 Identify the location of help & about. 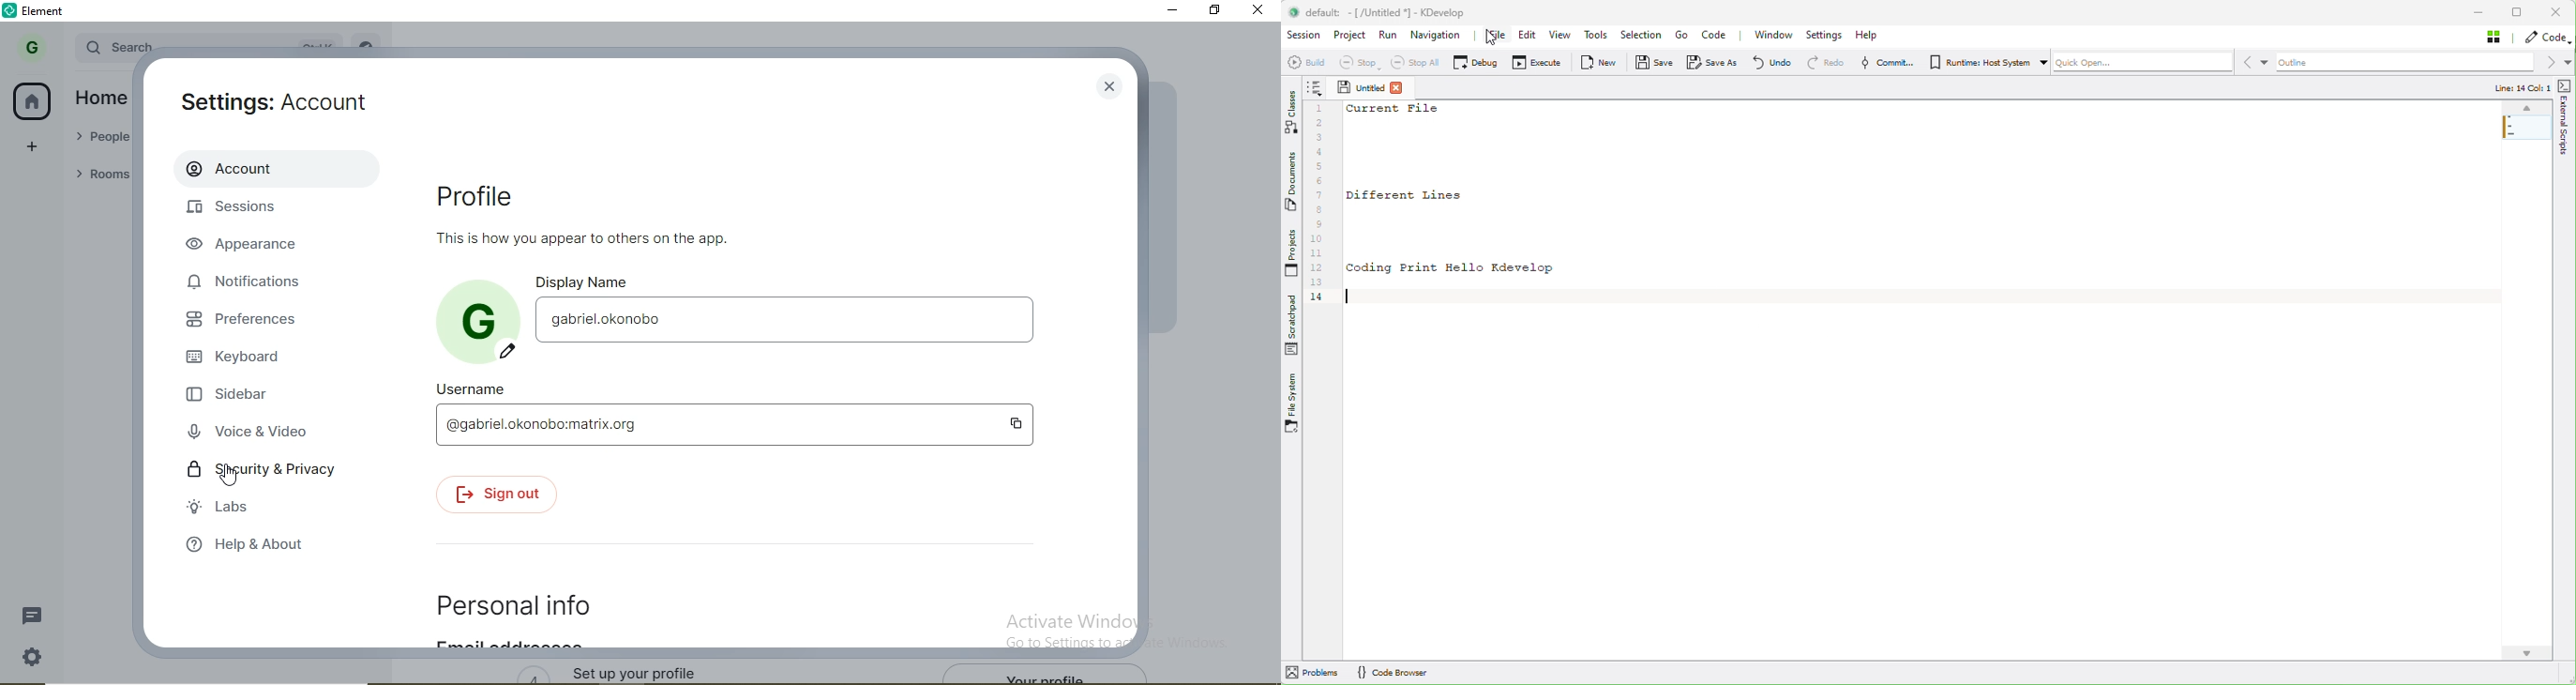
(261, 544).